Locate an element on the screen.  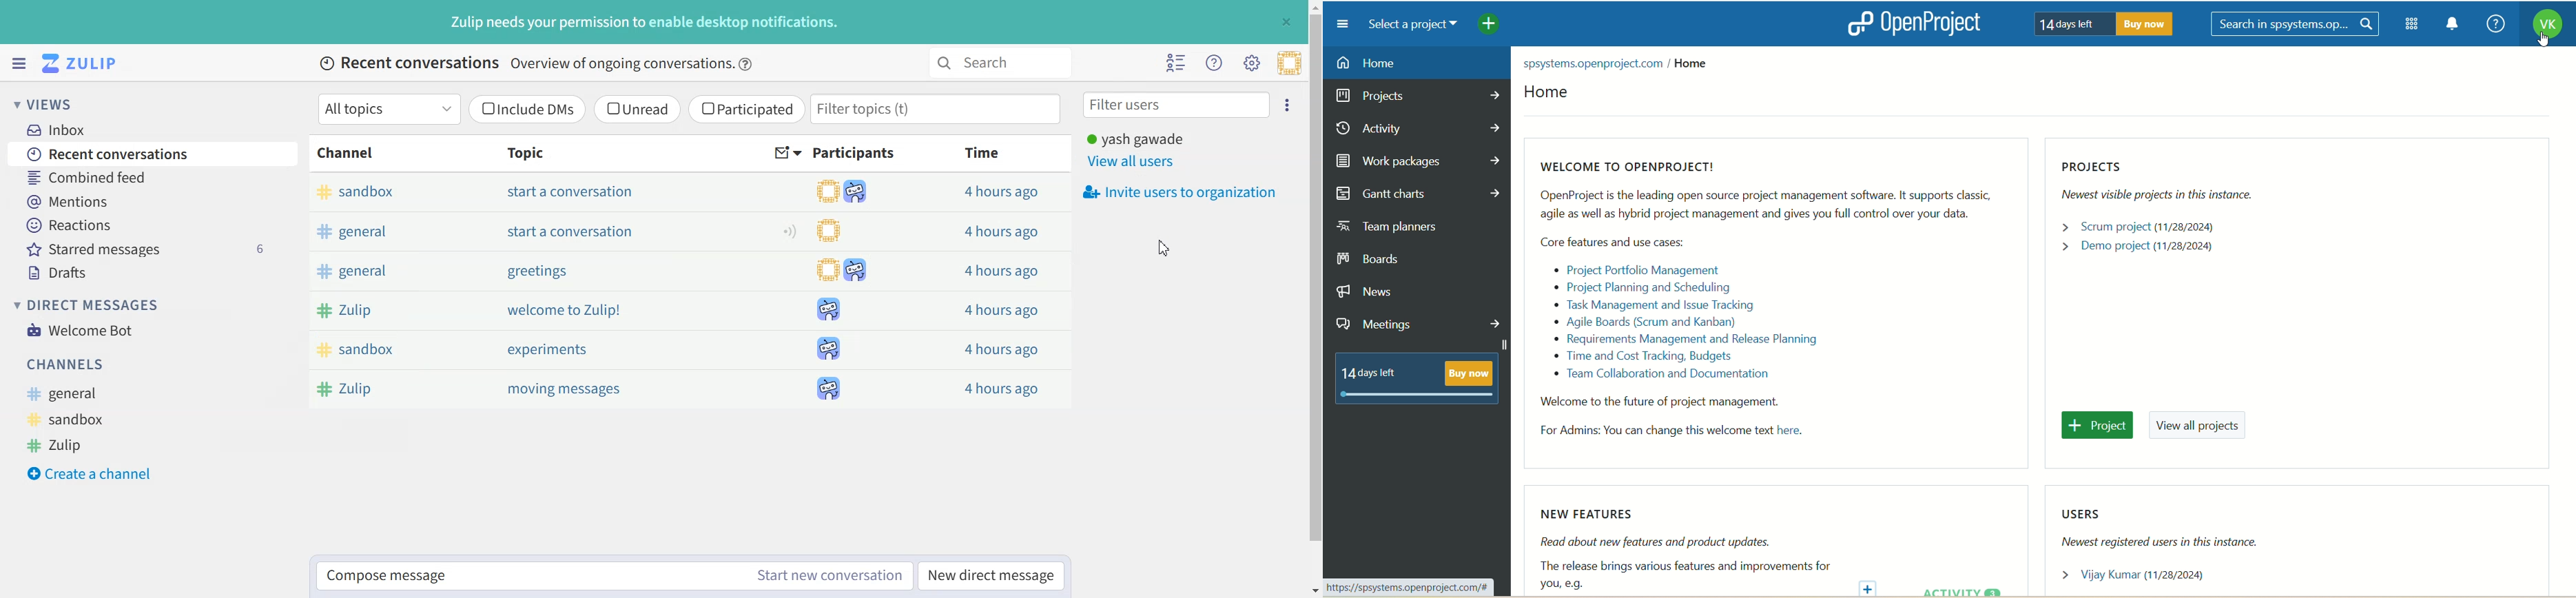
#Zulip is located at coordinates (67, 444).